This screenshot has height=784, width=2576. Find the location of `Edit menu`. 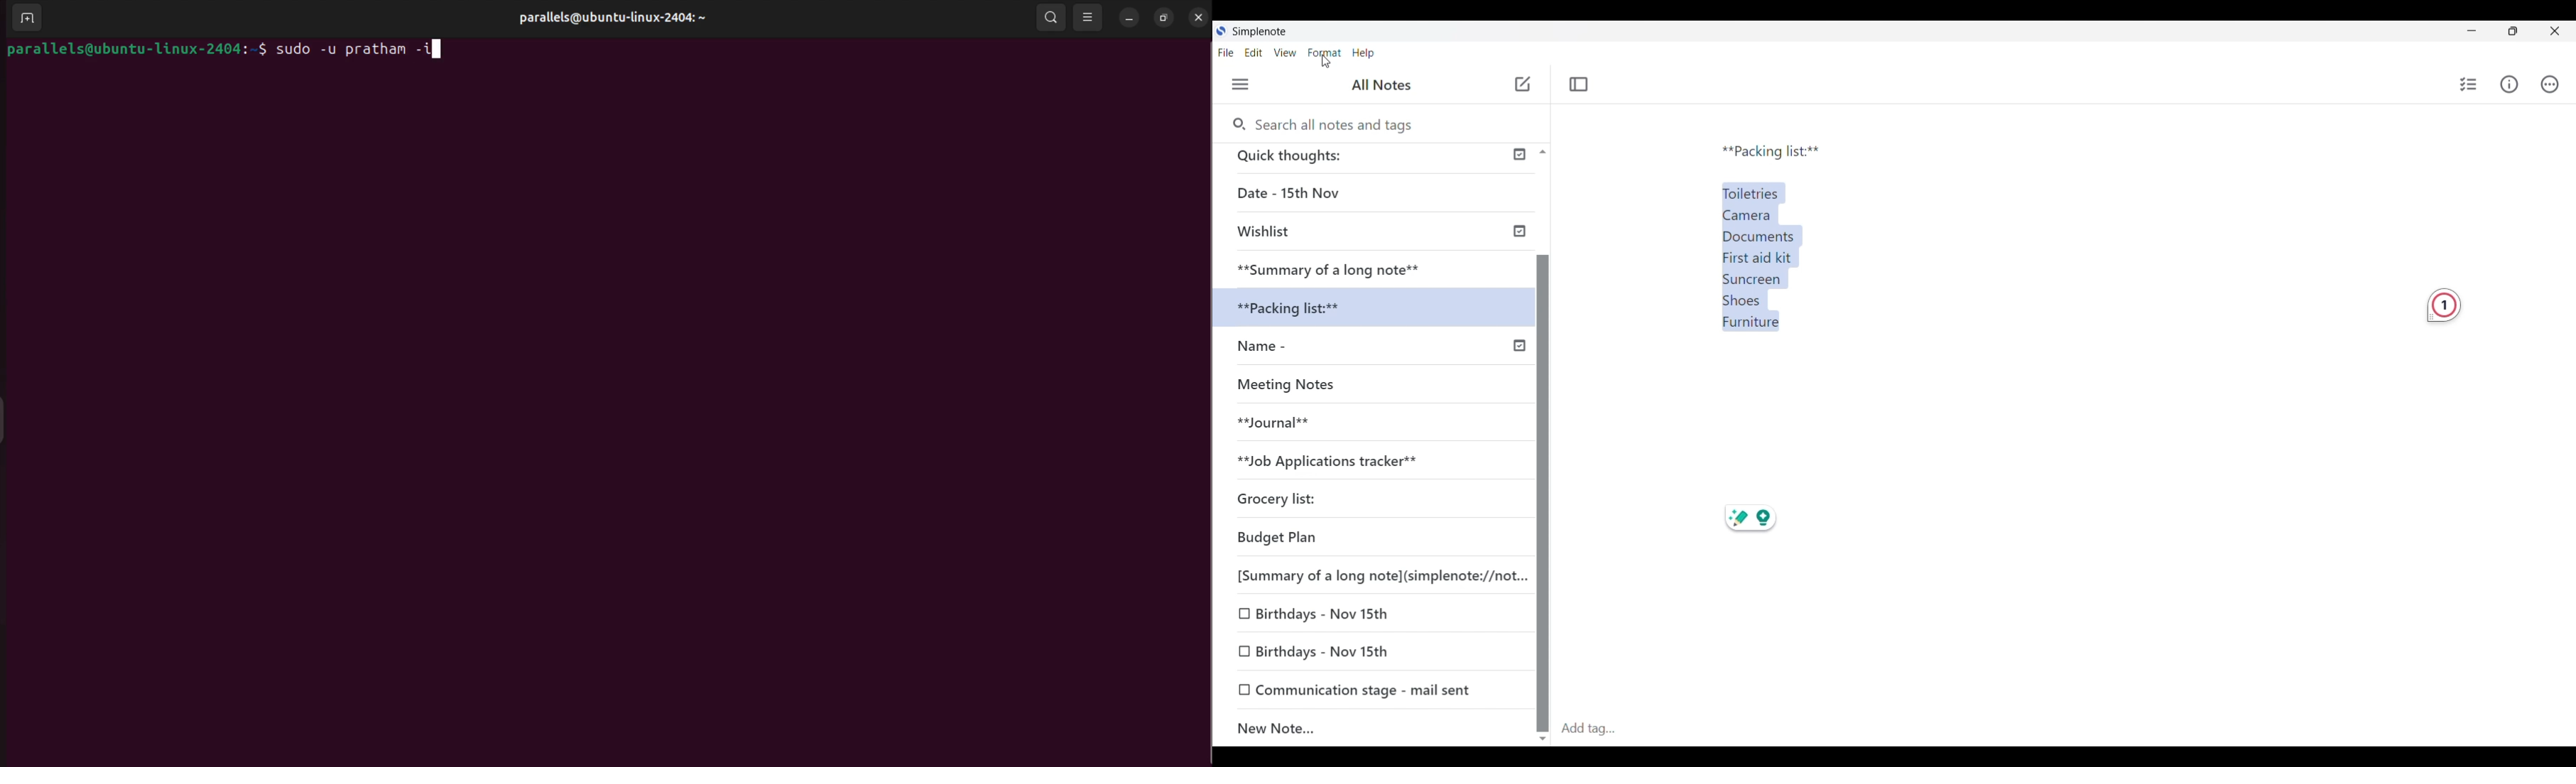

Edit menu is located at coordinates (1254, 53).